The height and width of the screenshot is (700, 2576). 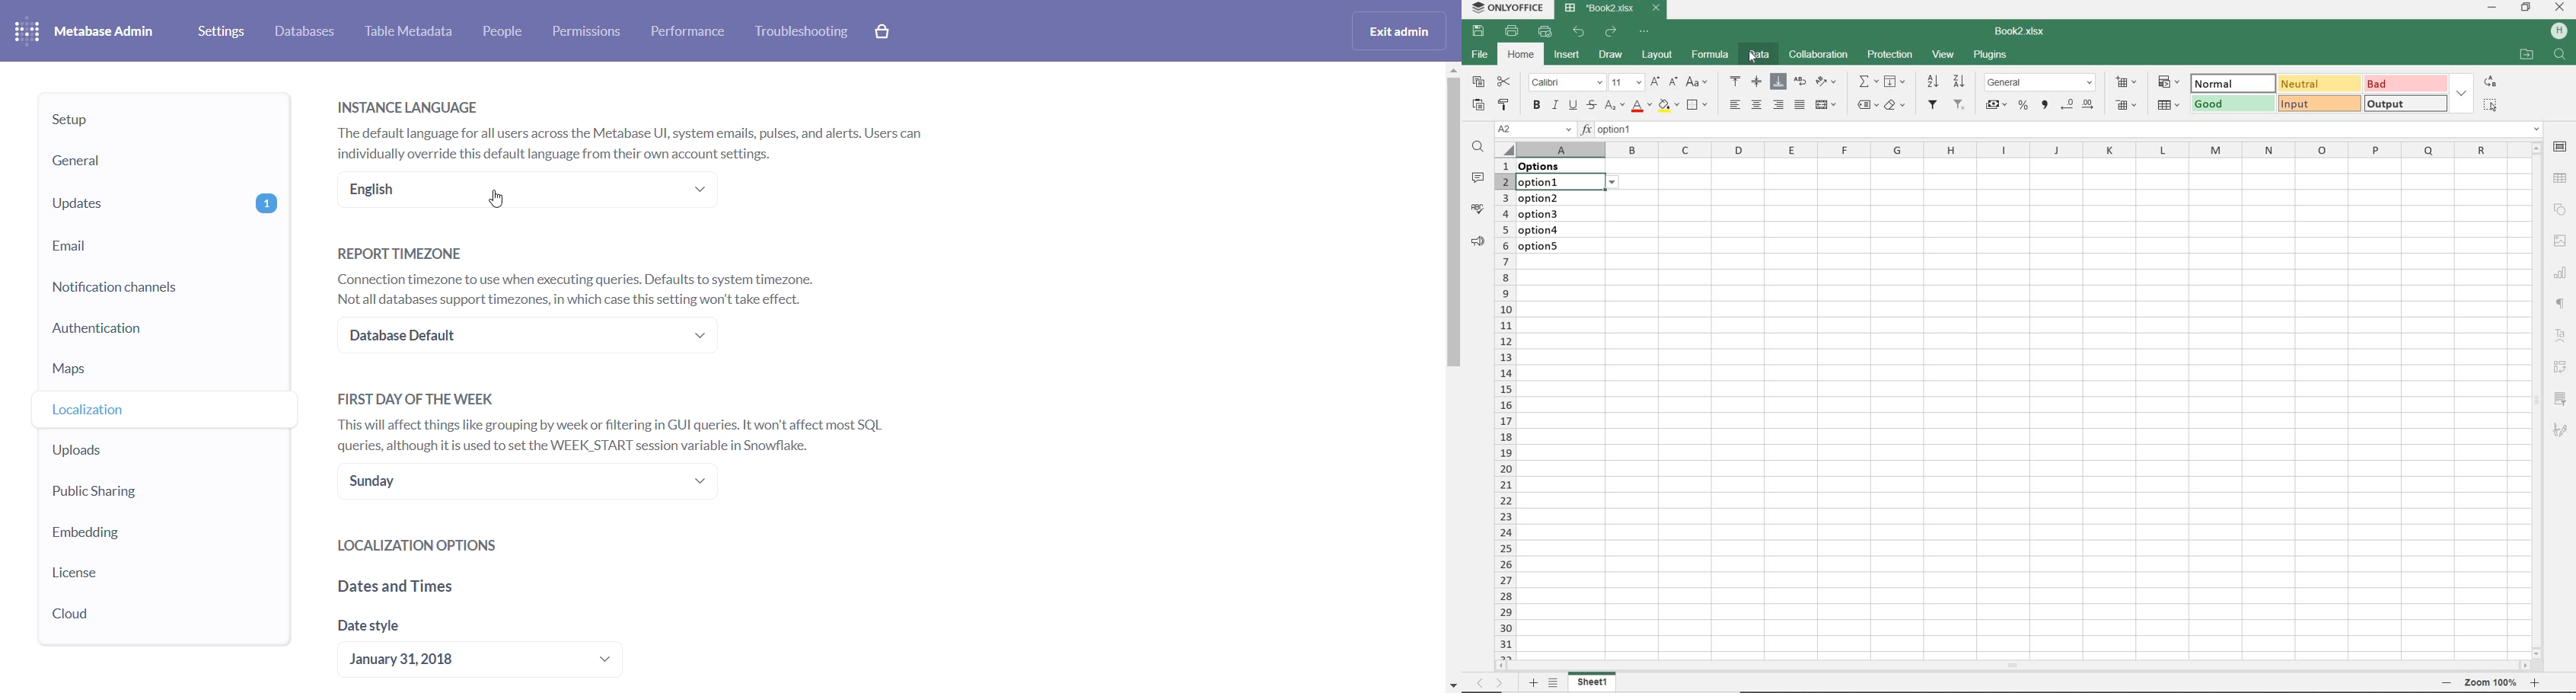 What do you see at coordinates (1554, 104) in the screenshot?
I see `ITALIC` at bounding box center [1554, 104].